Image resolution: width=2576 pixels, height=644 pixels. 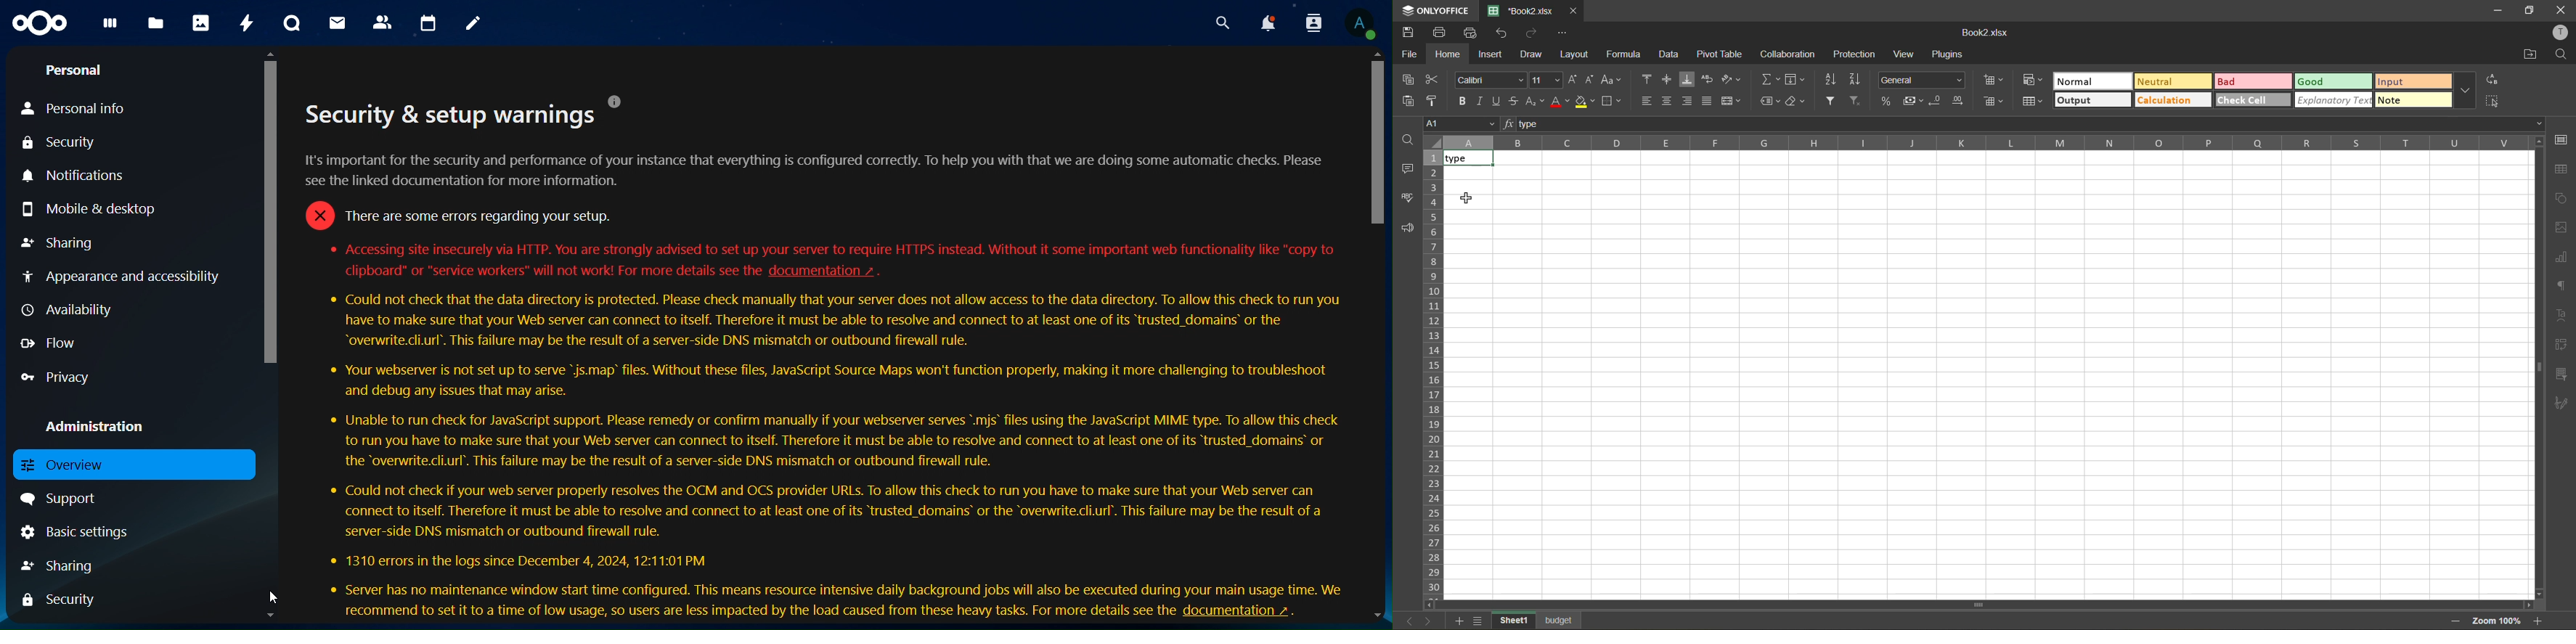 I want to click on check cell, so click(x=2254, y=101).